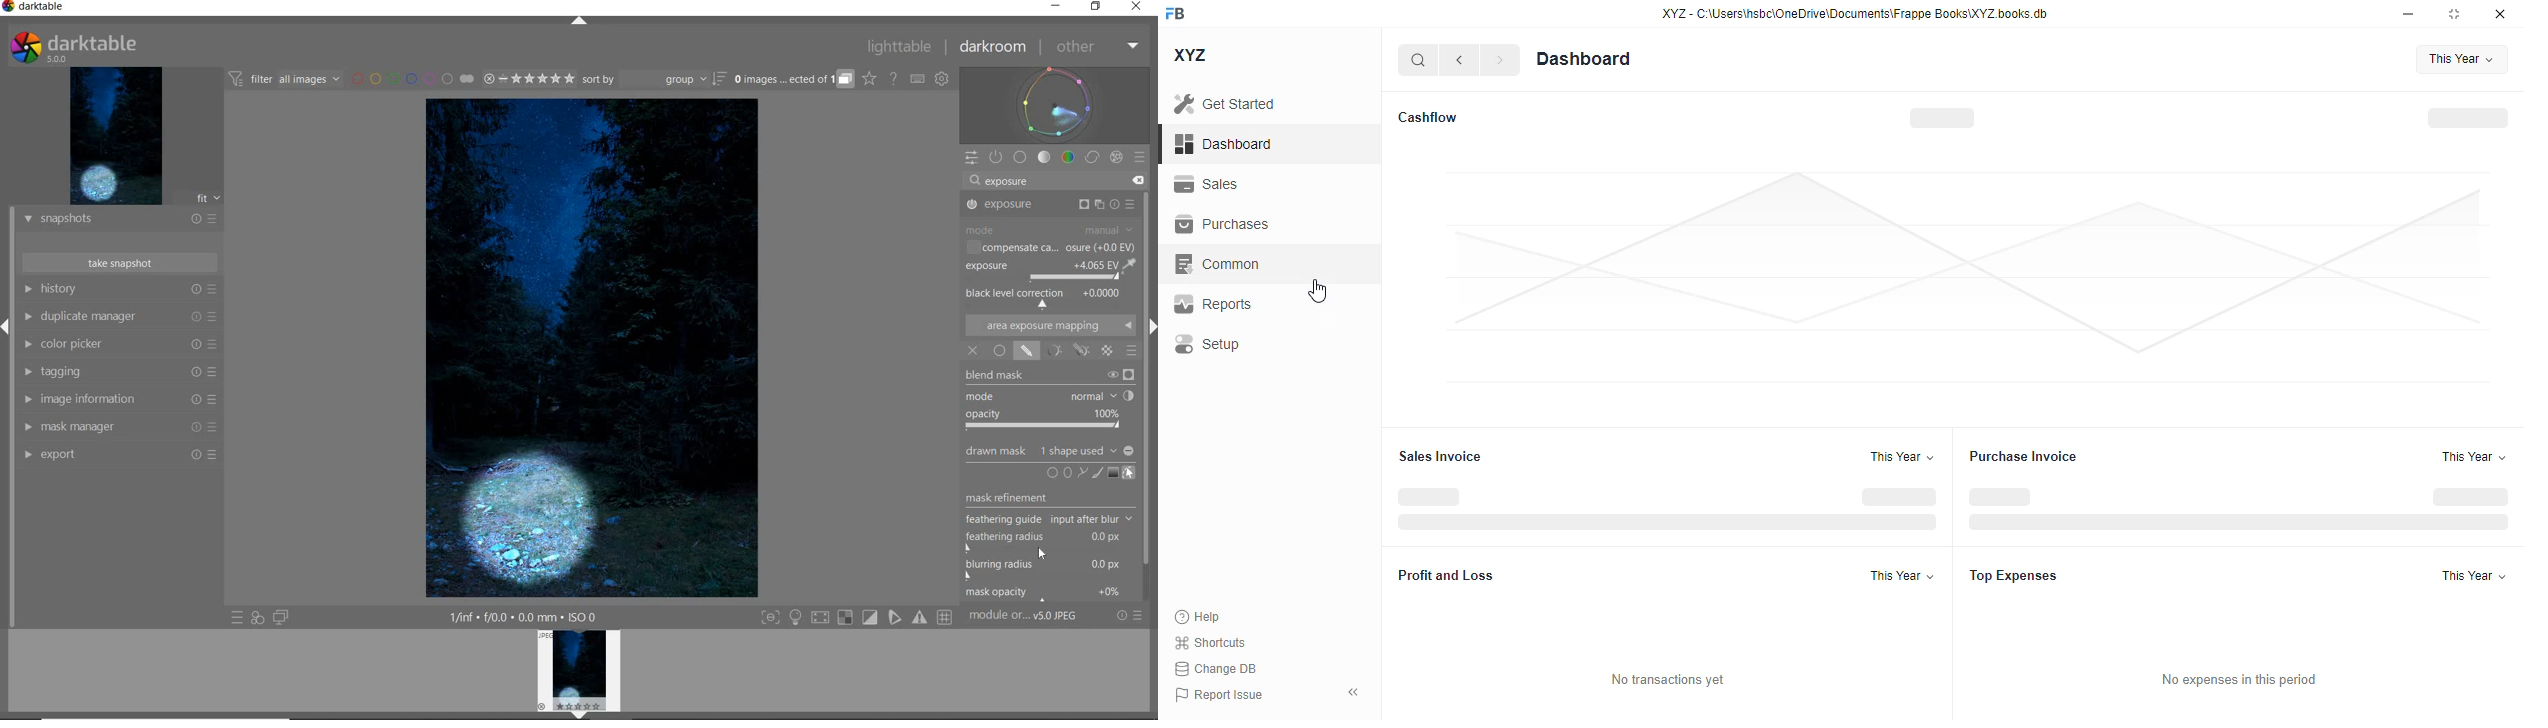 This screenshot has width=2548, height=728. What do you see at coordinates (857, 617) in the screenshot?
I see `TOGGLE MODES` at bounding box center [857, 617].